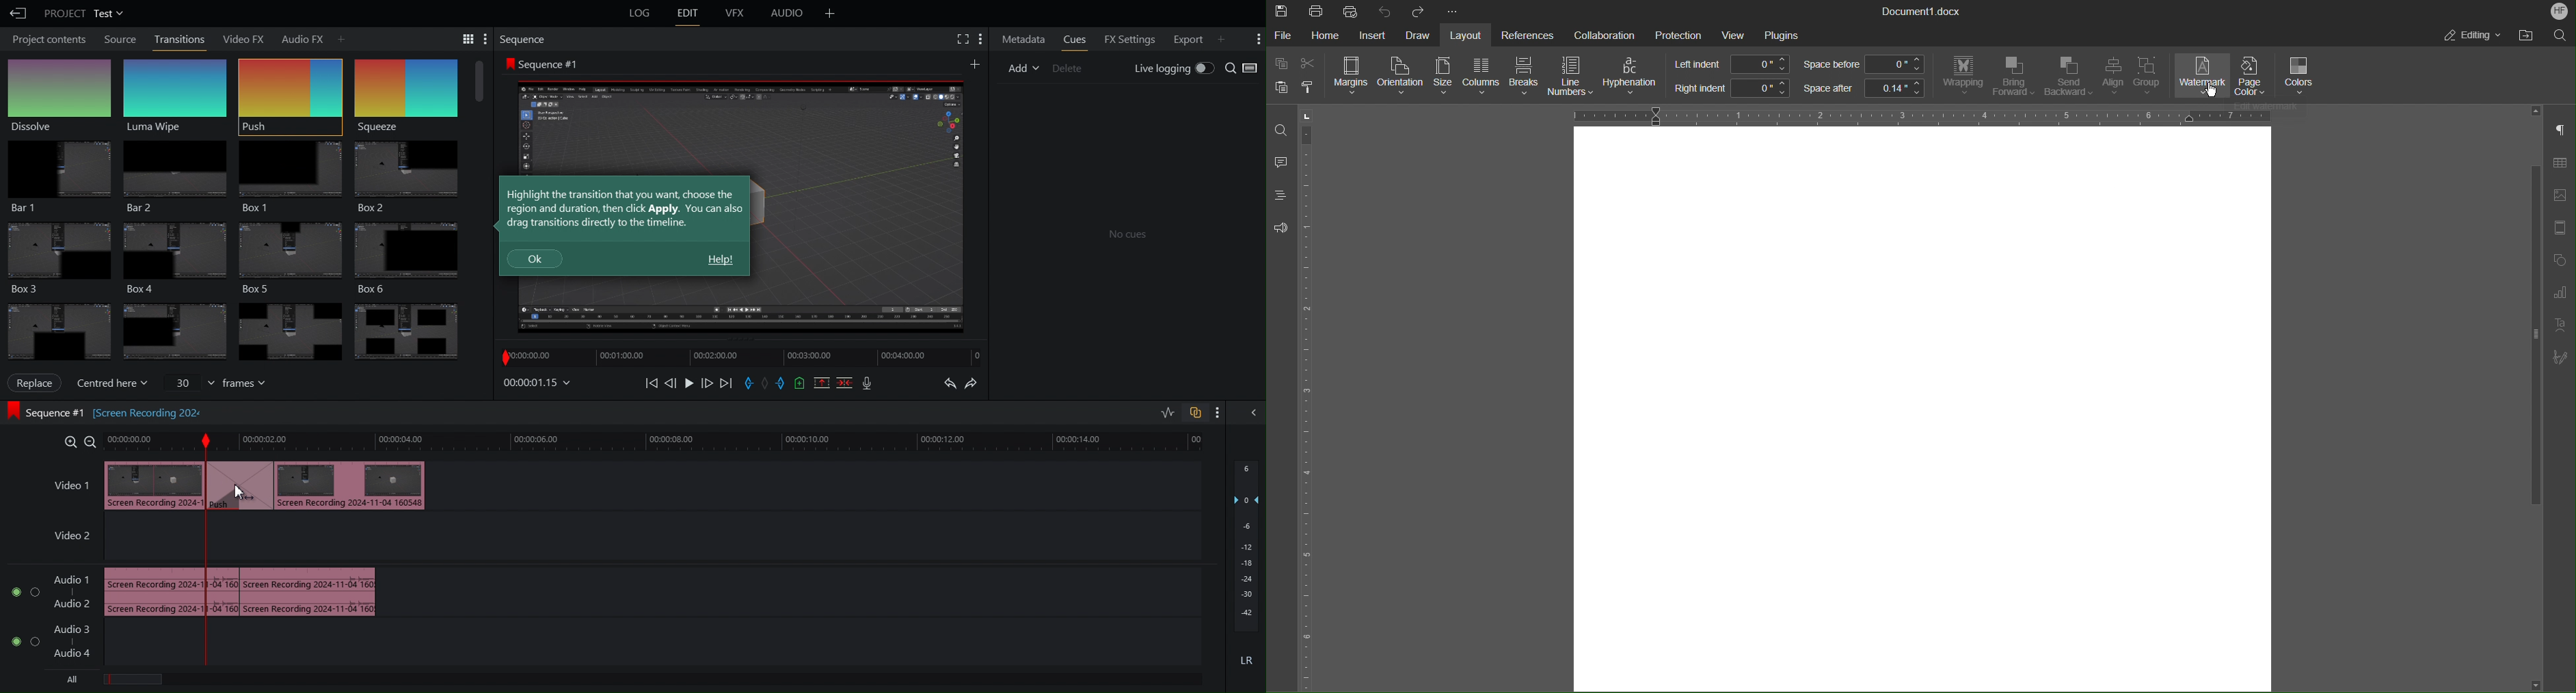 This screenshot has width=2576, height=700. What do you see at coordinates (2561, 131) in the screenshot?
I see `Non-Printing Characters` at bounding box center [2561, 131].